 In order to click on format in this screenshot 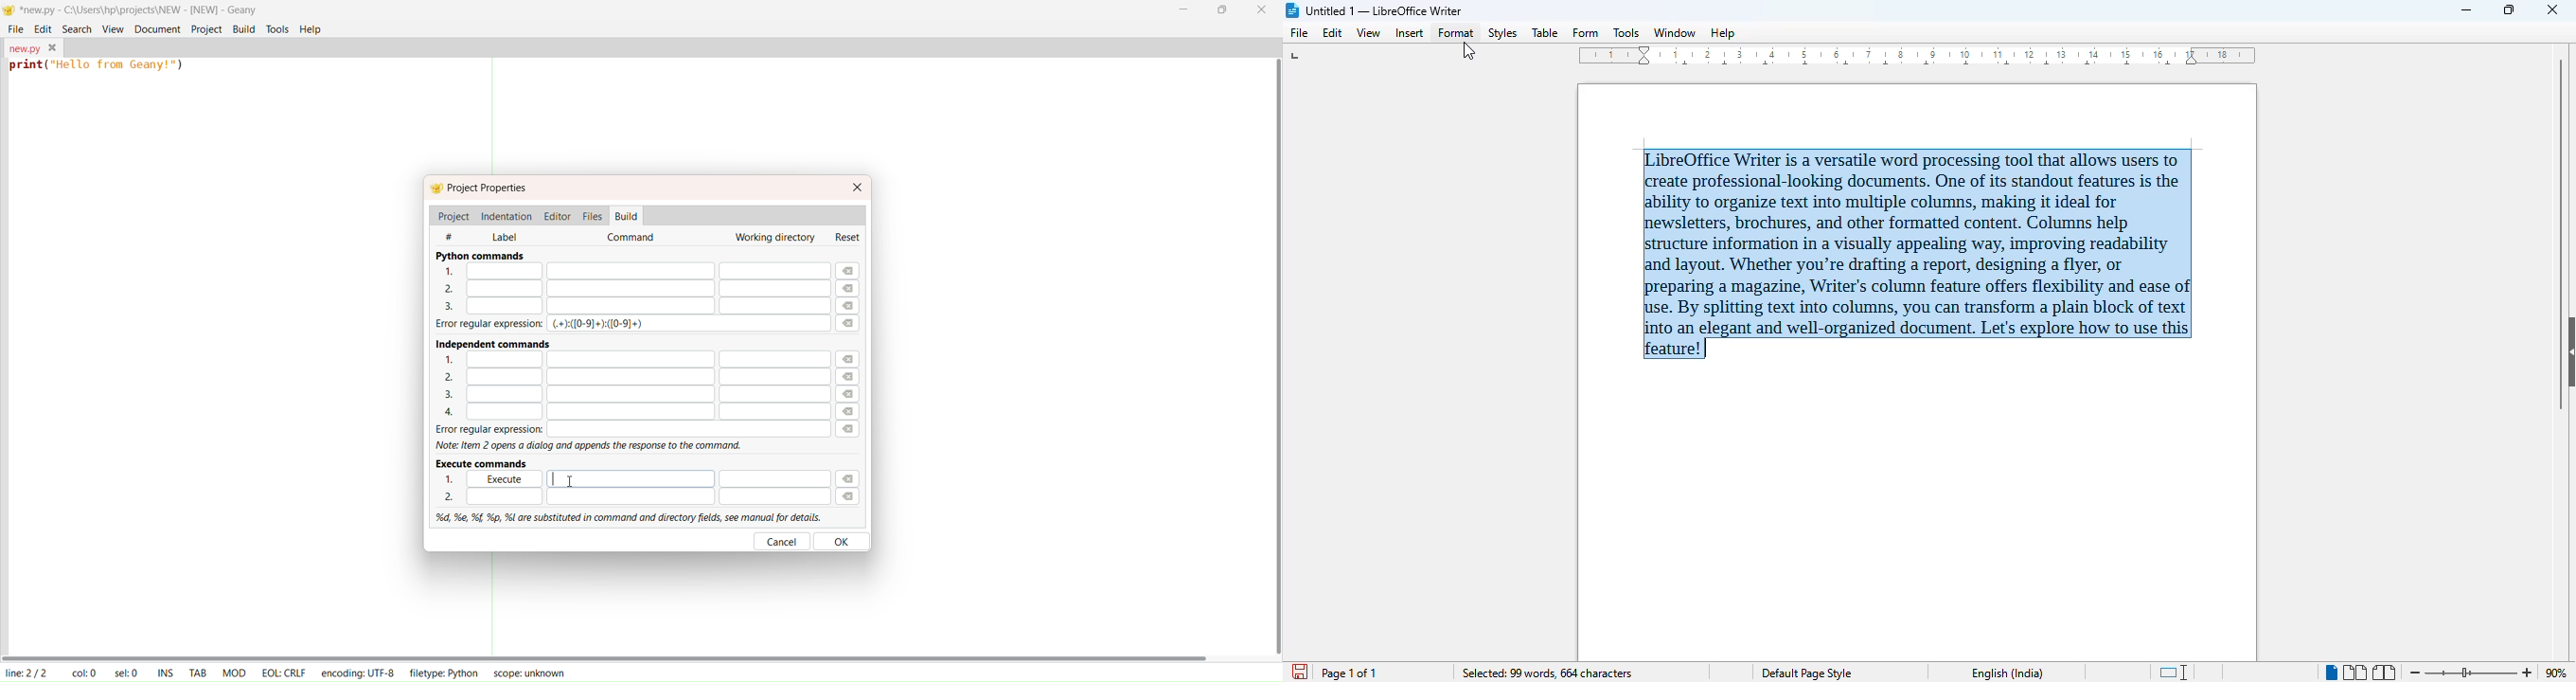, I will do `click(1456, 33)`.